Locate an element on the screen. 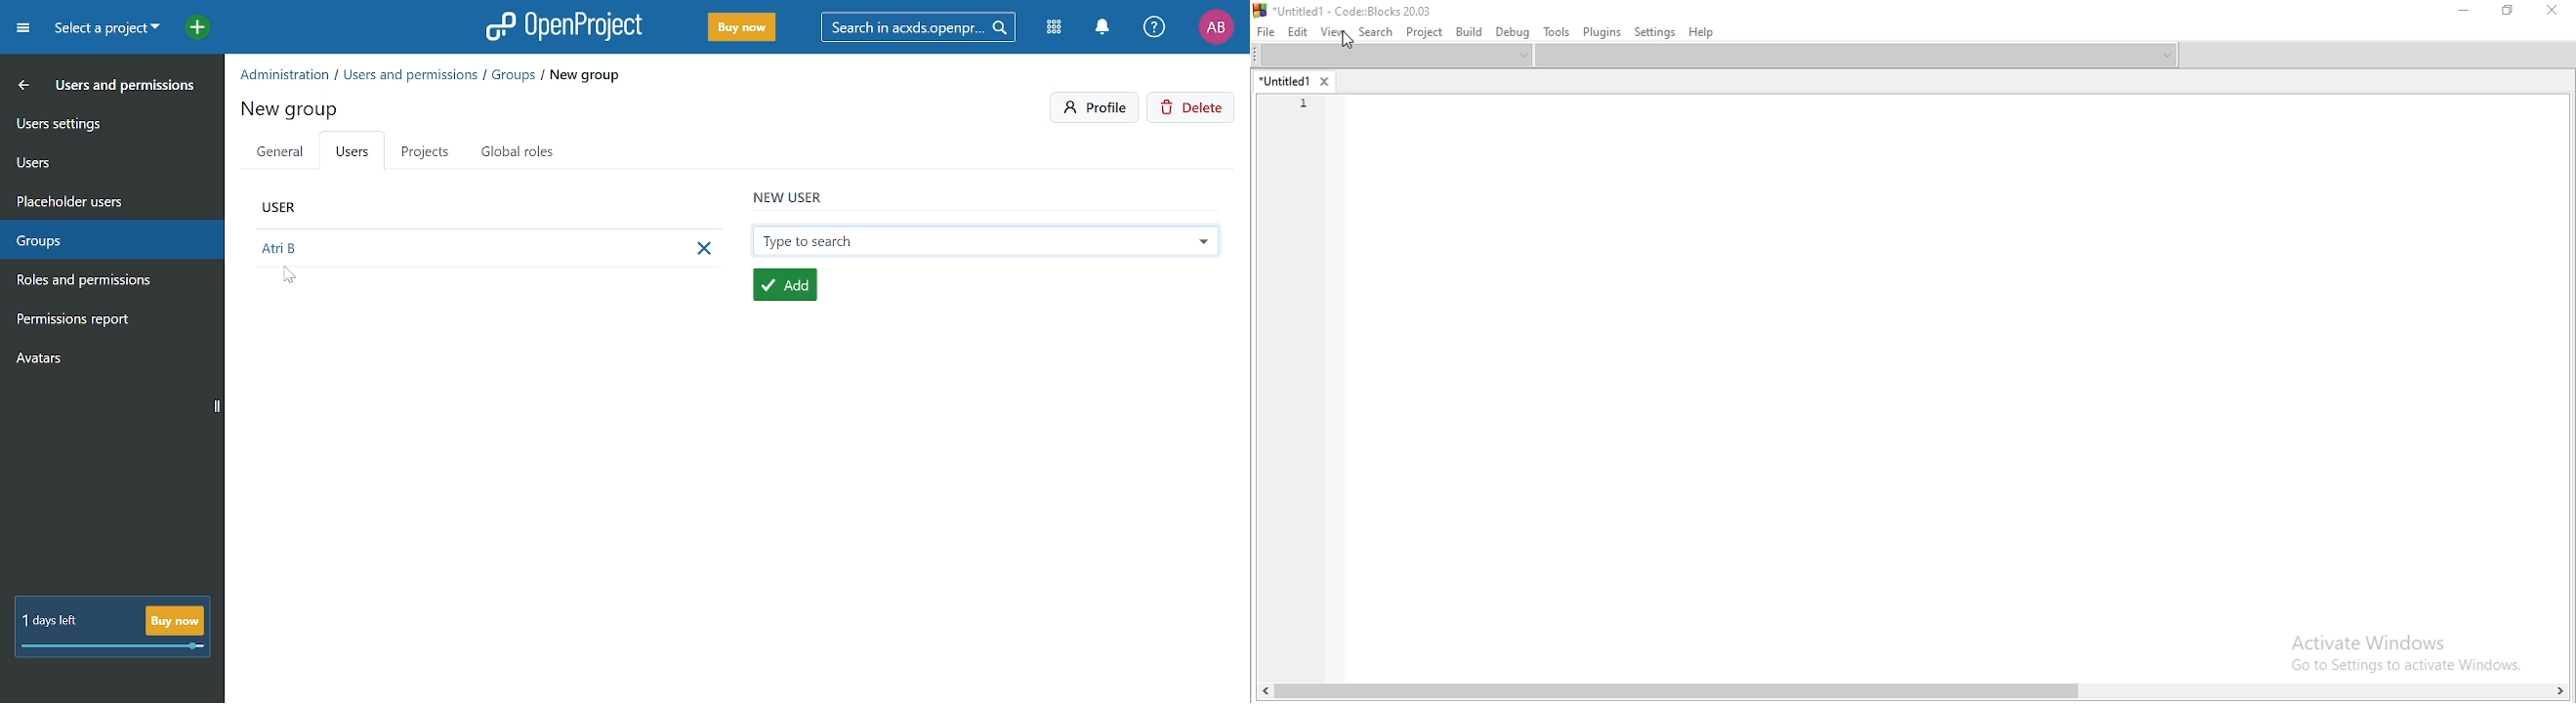  empty box is located at coordinates (1391, 55).